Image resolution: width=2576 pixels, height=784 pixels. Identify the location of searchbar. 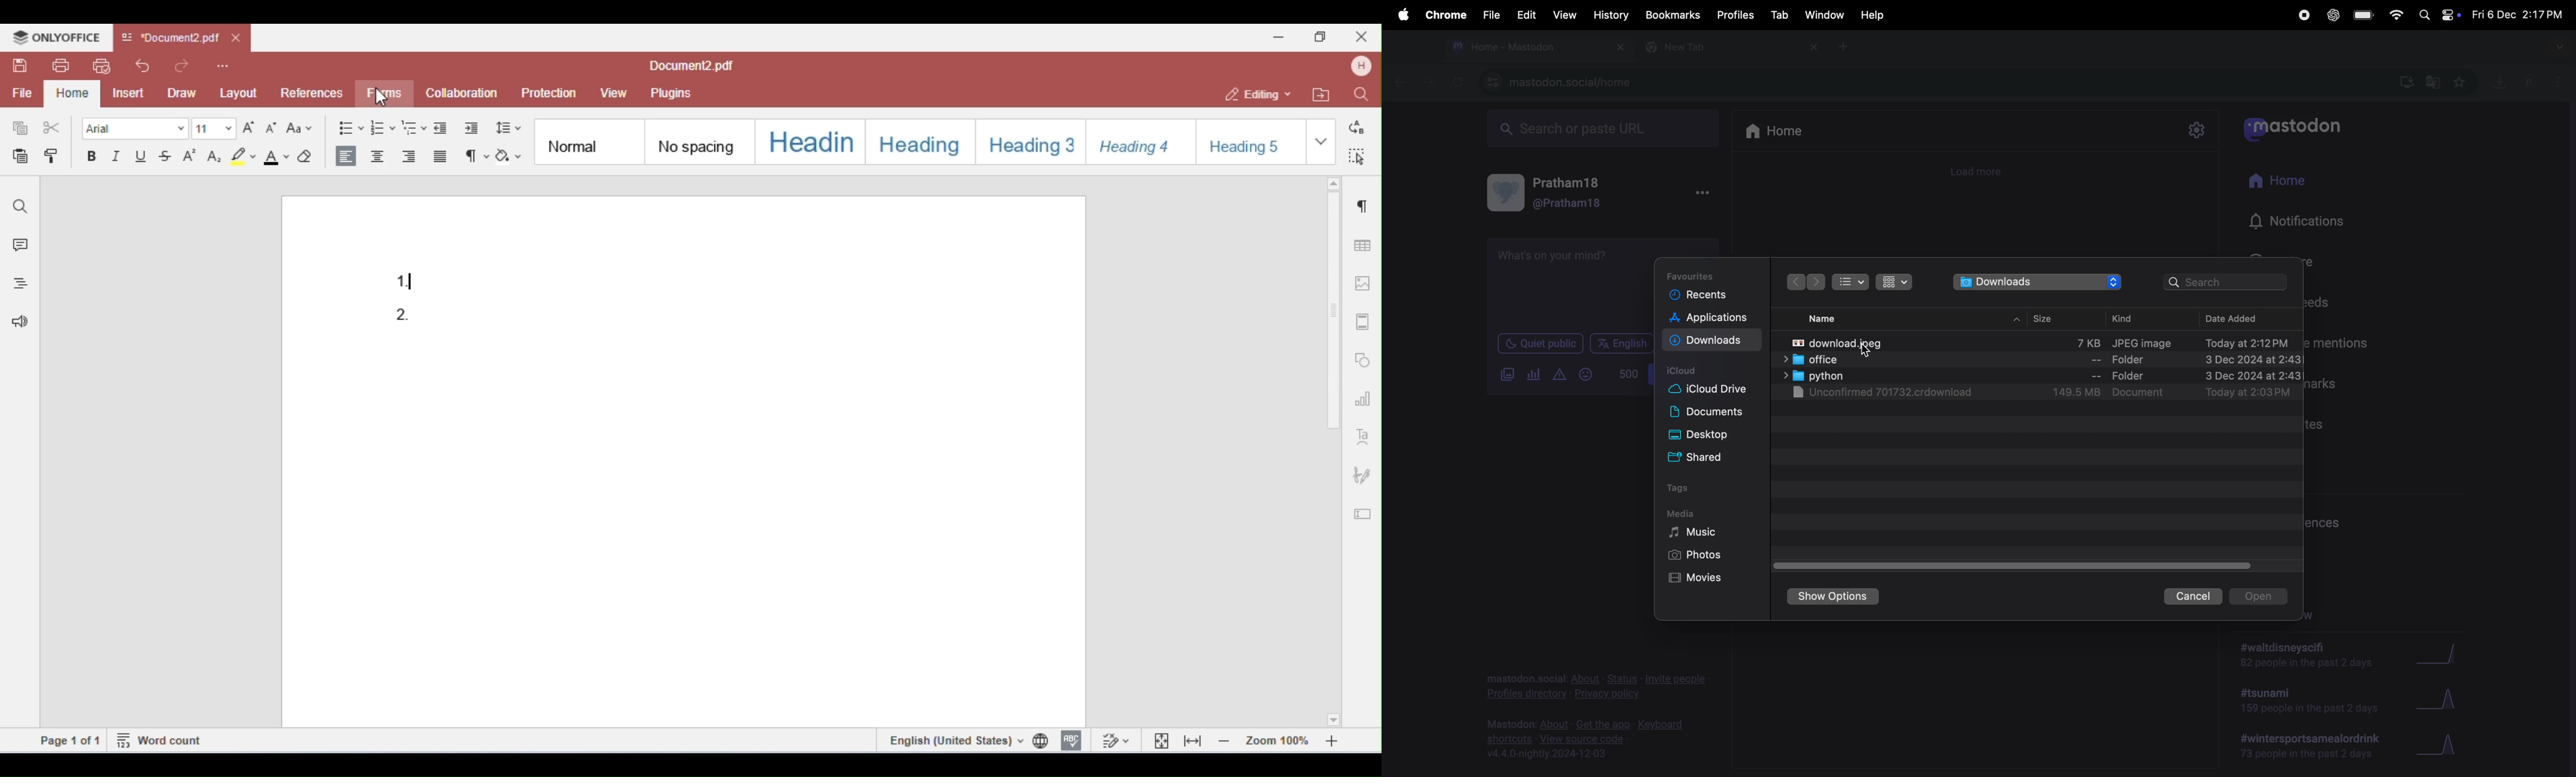
(2228, 282).